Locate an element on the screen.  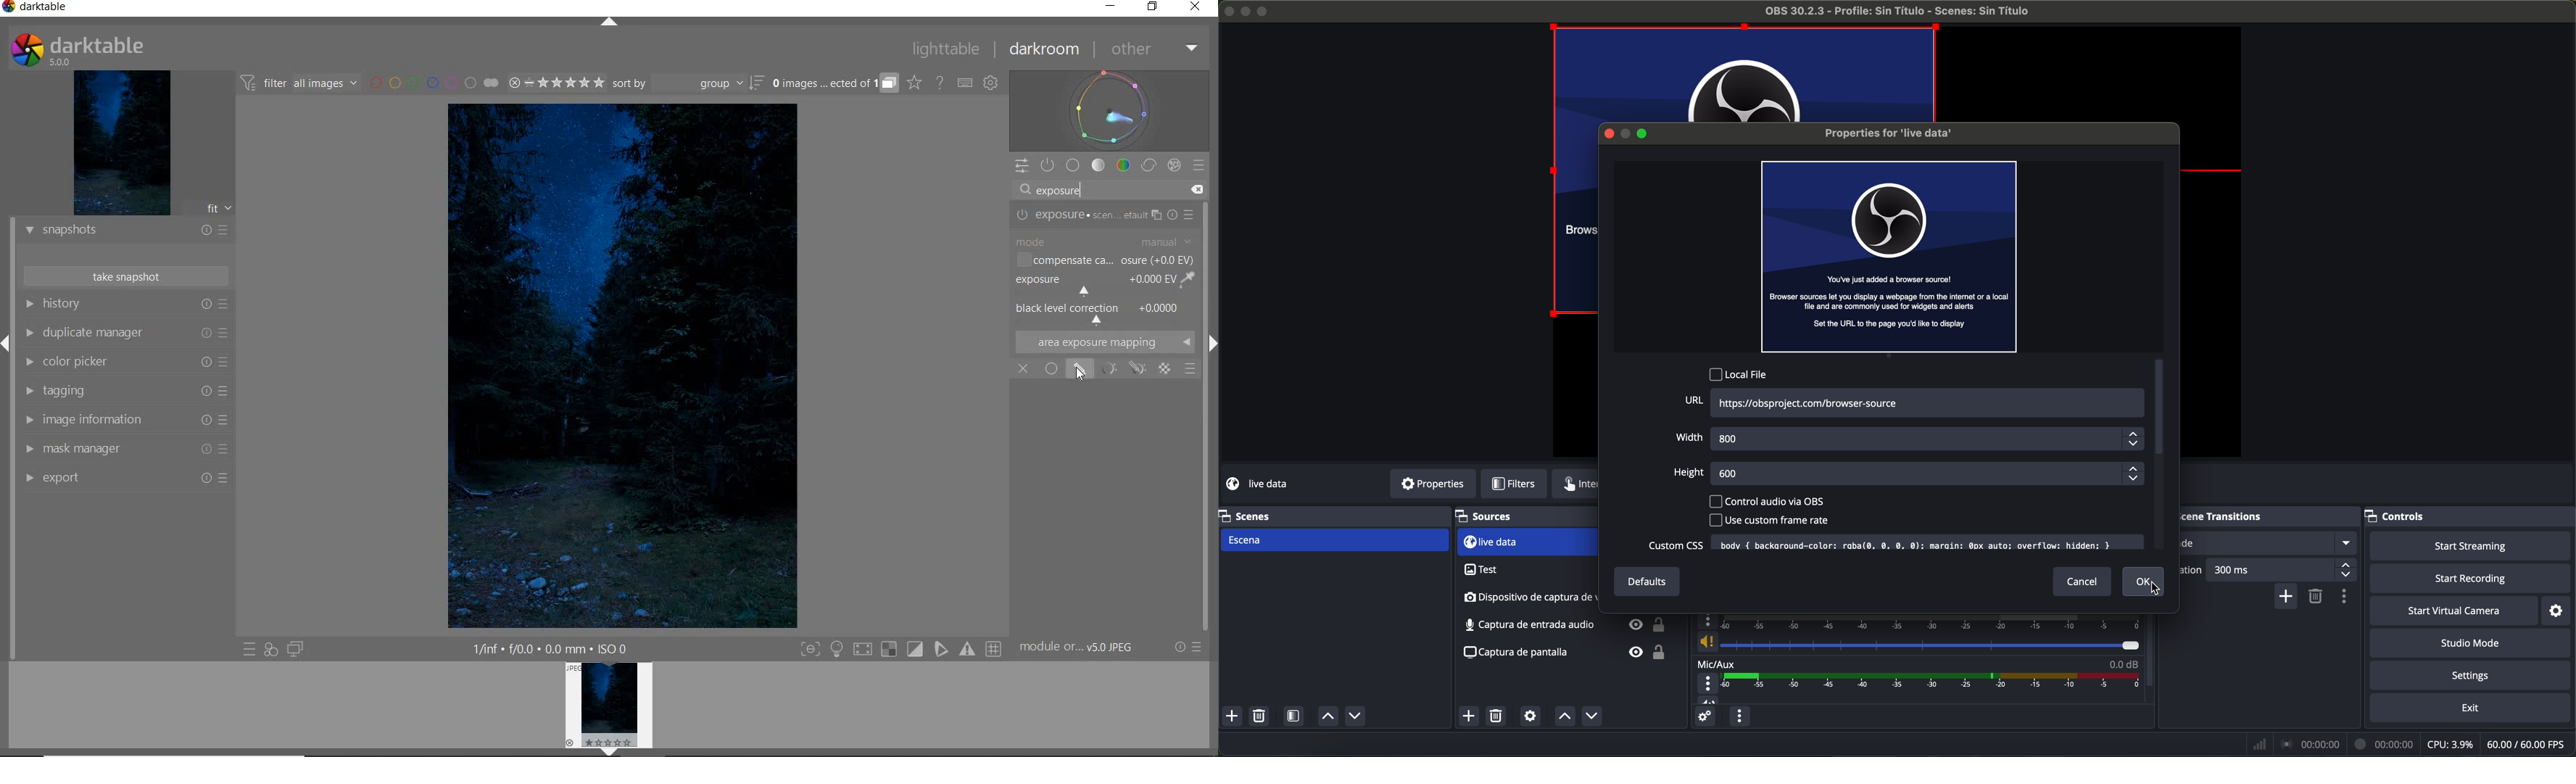
OFF is located at coordinates (1023, 369).